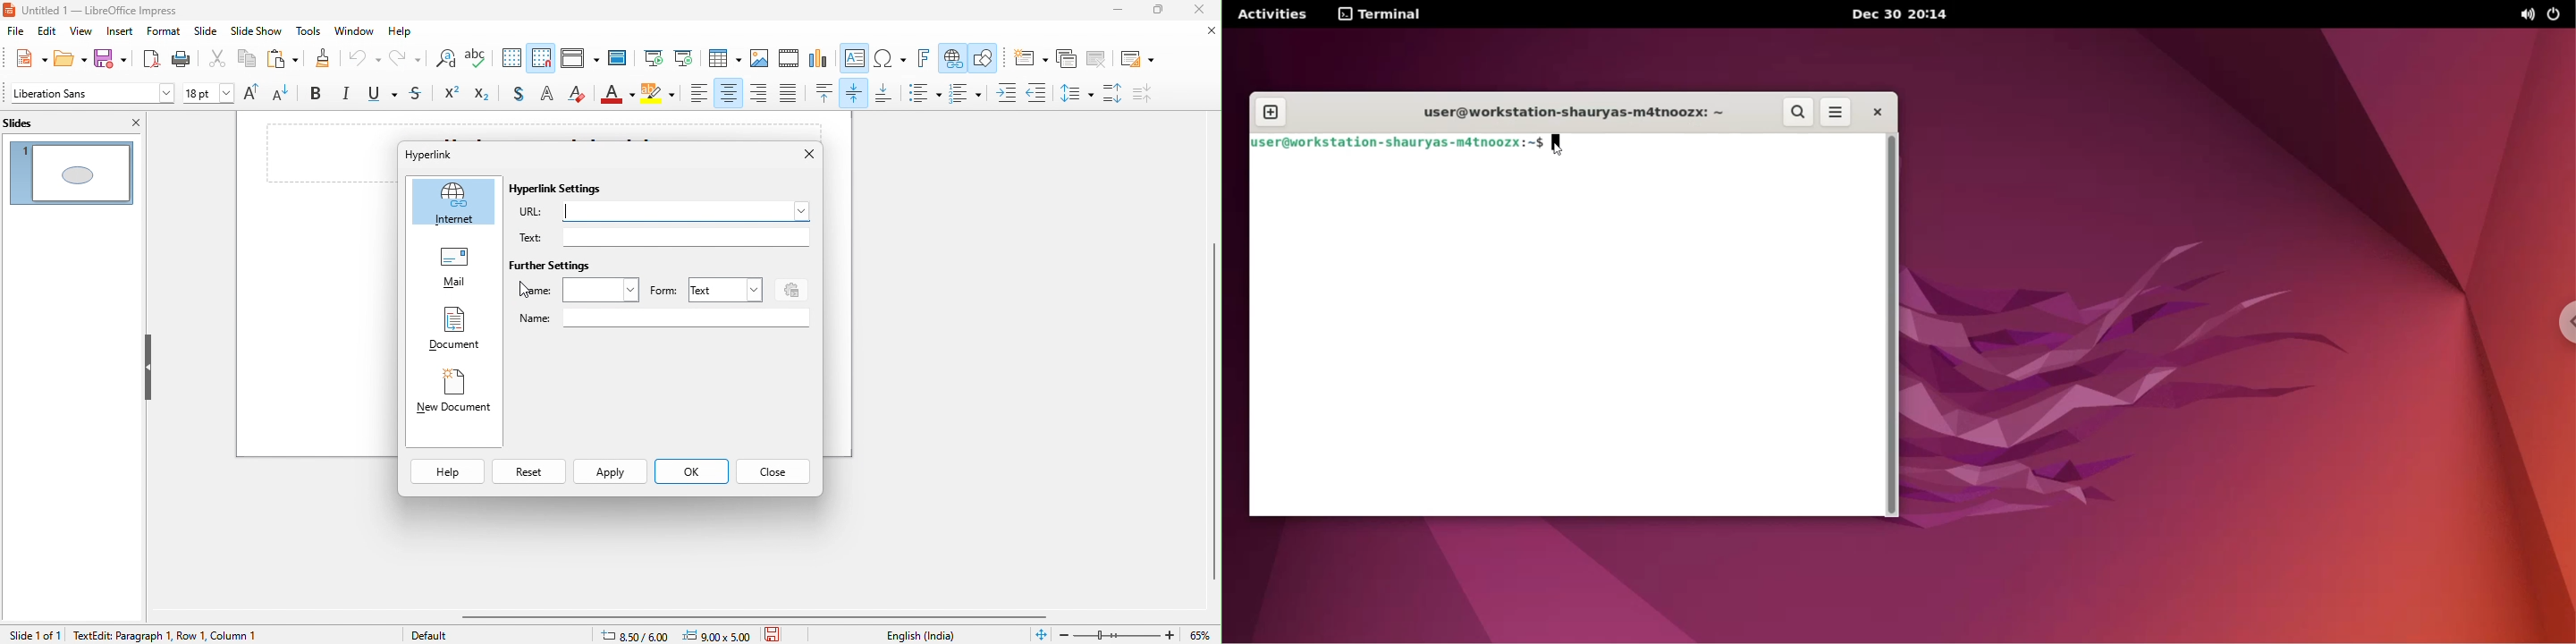 The image size is (2576, 644). Describe the element at coordinates (164, 32) in the screenshot. I see `format` at that location.